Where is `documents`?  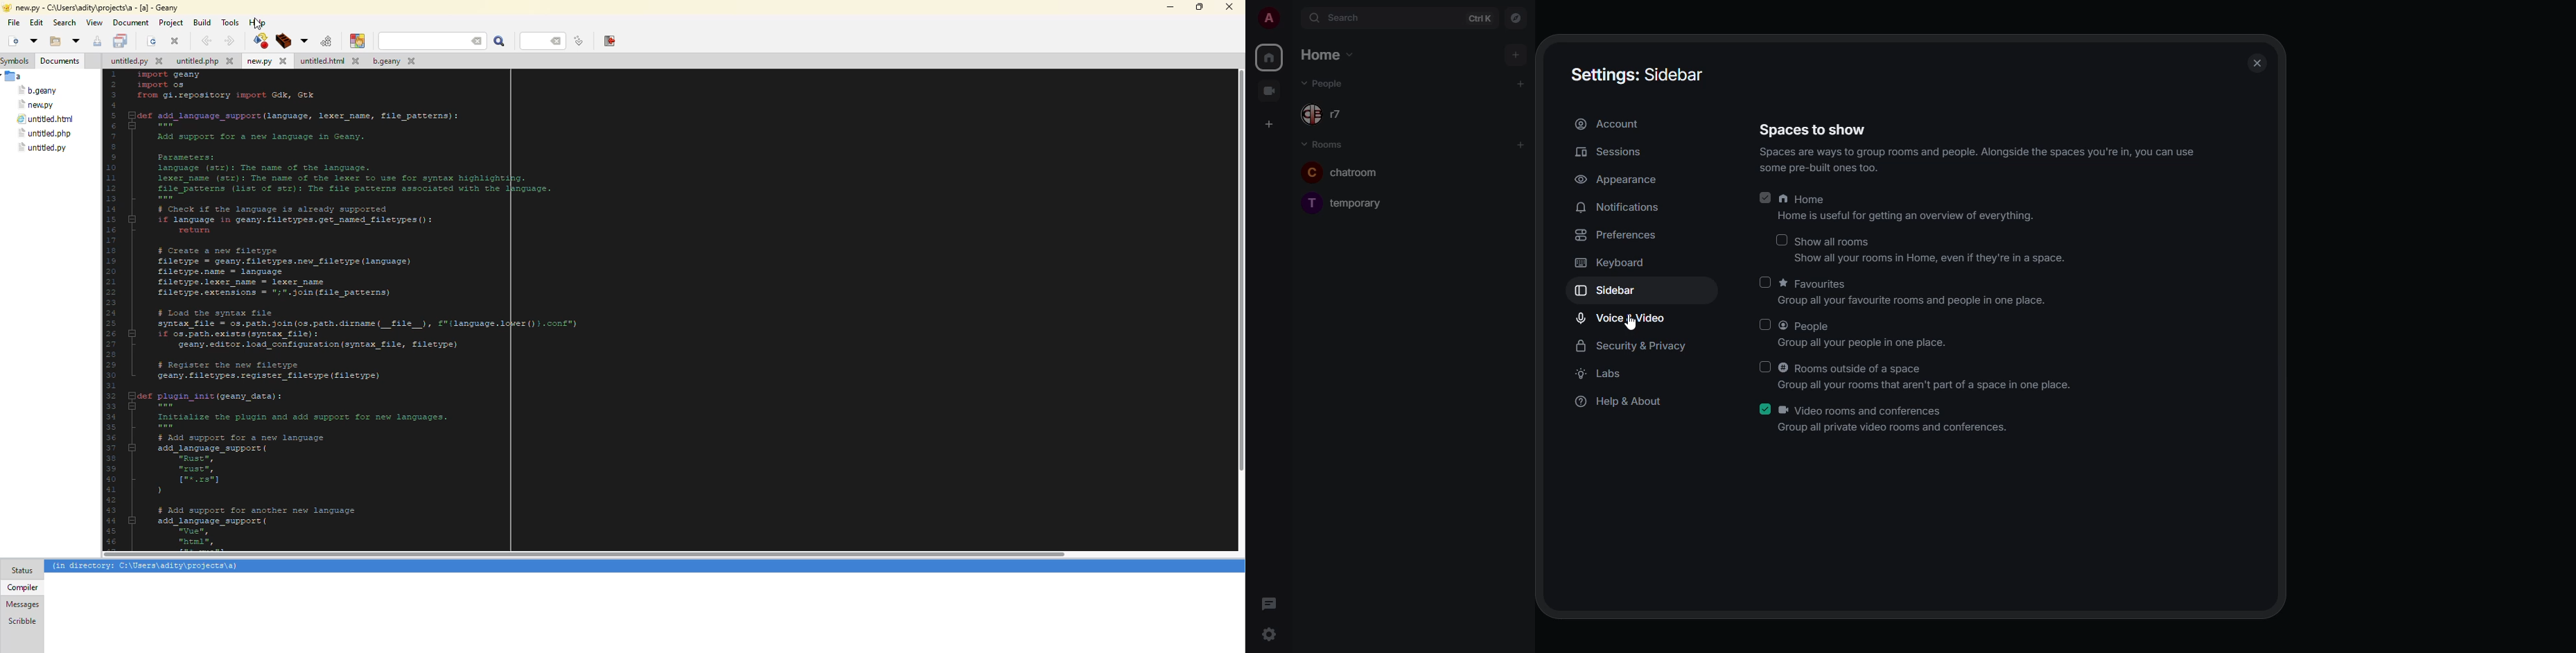
documents is located at coordinates (61, 61).